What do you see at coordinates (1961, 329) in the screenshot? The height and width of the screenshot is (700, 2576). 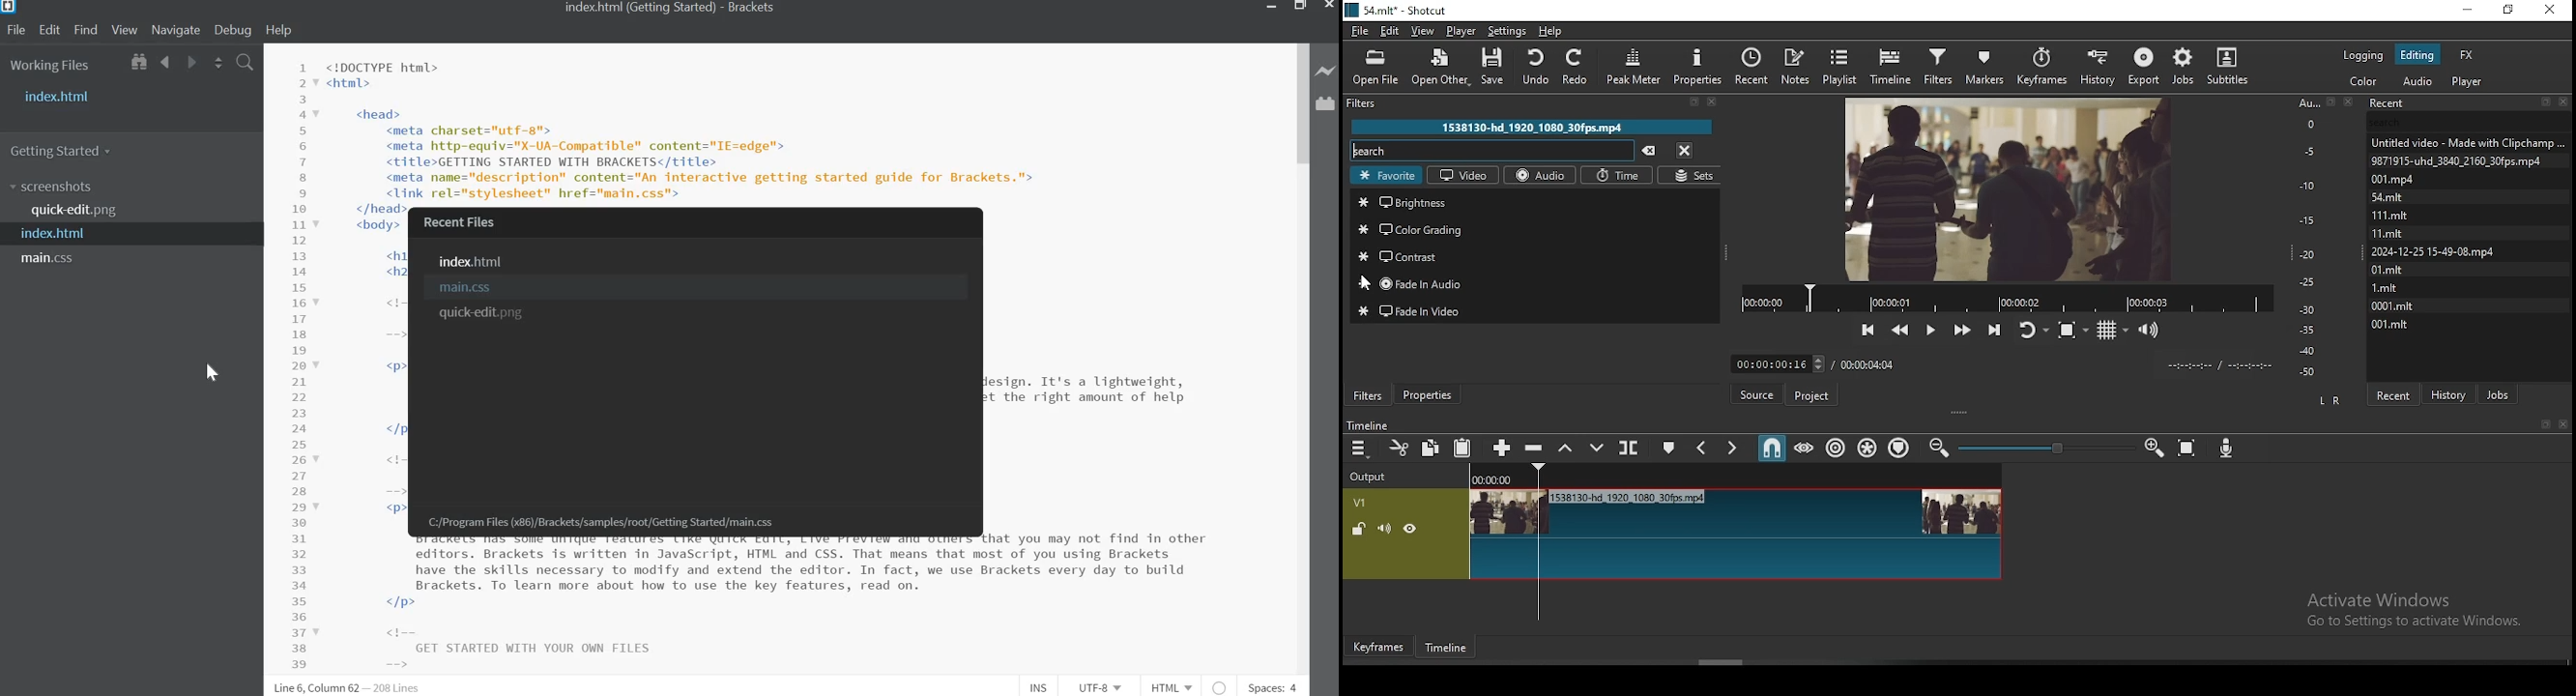 I see `play quickly forwards` at bounding box center [1961, 329].